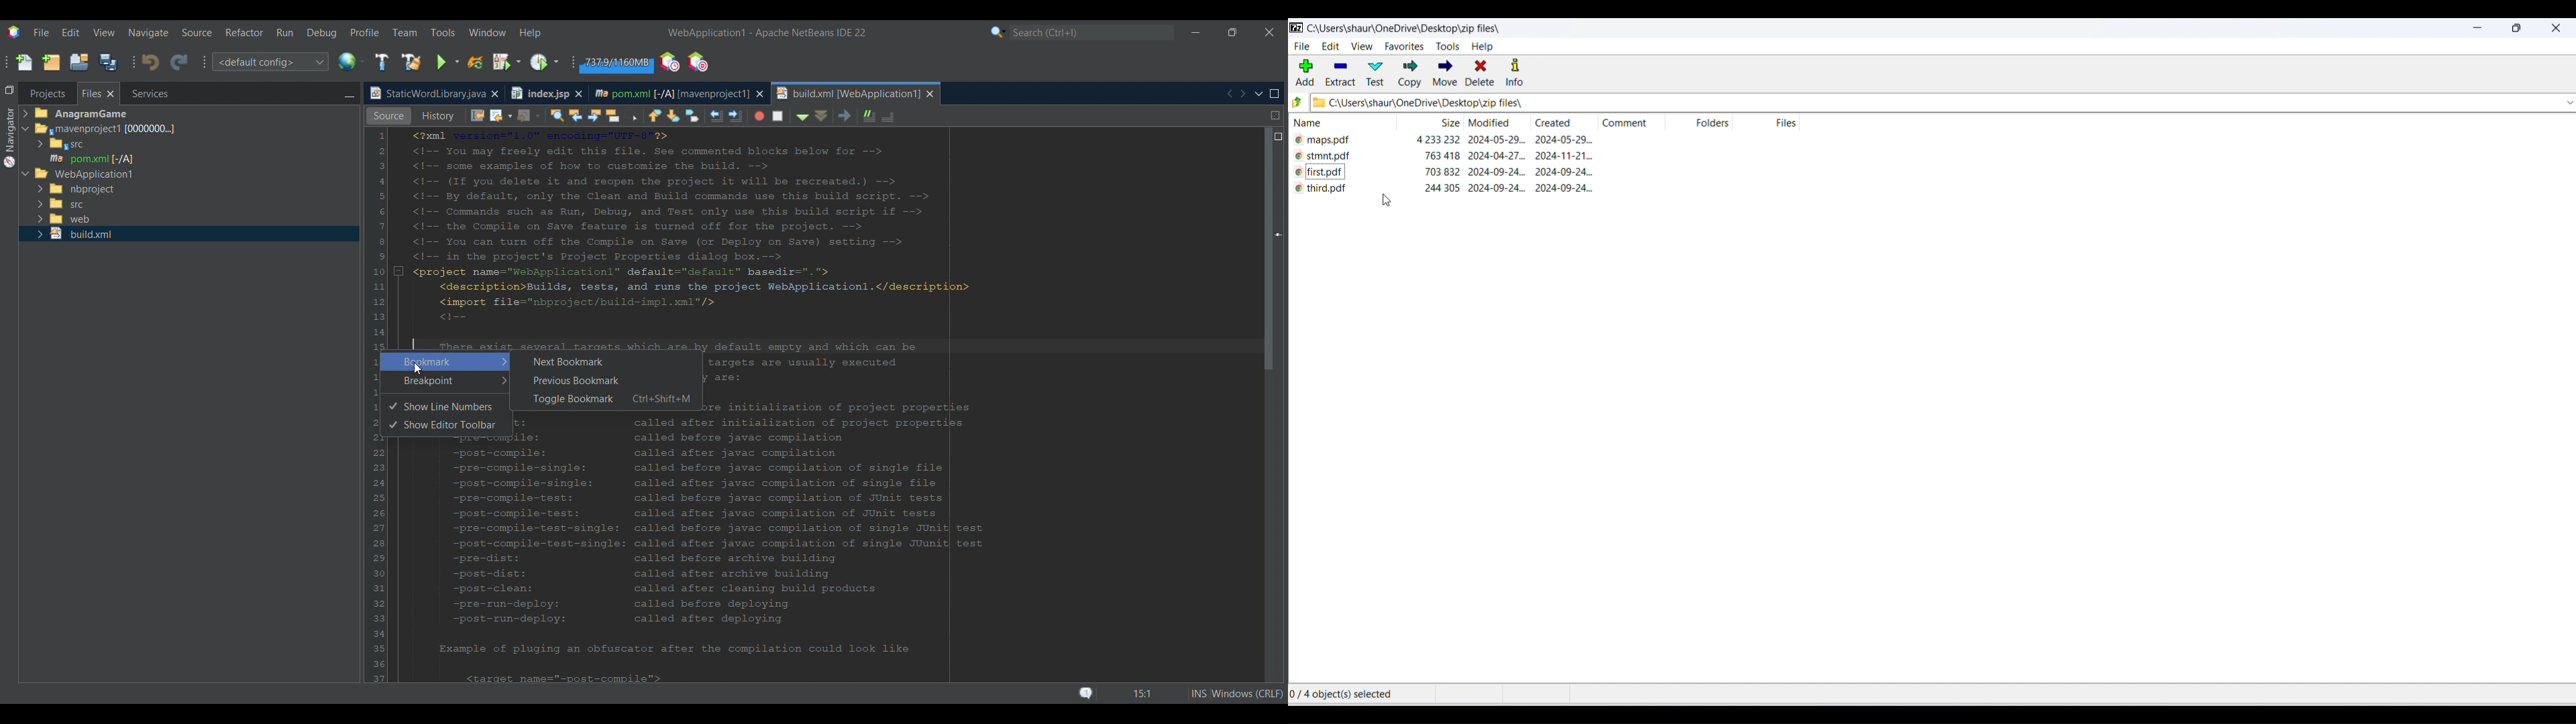 The image size is (2576, 728). What do you see at coordinates (1624, 124) in the screenshot?
I see `comments` at bounding box center [1624, 124].